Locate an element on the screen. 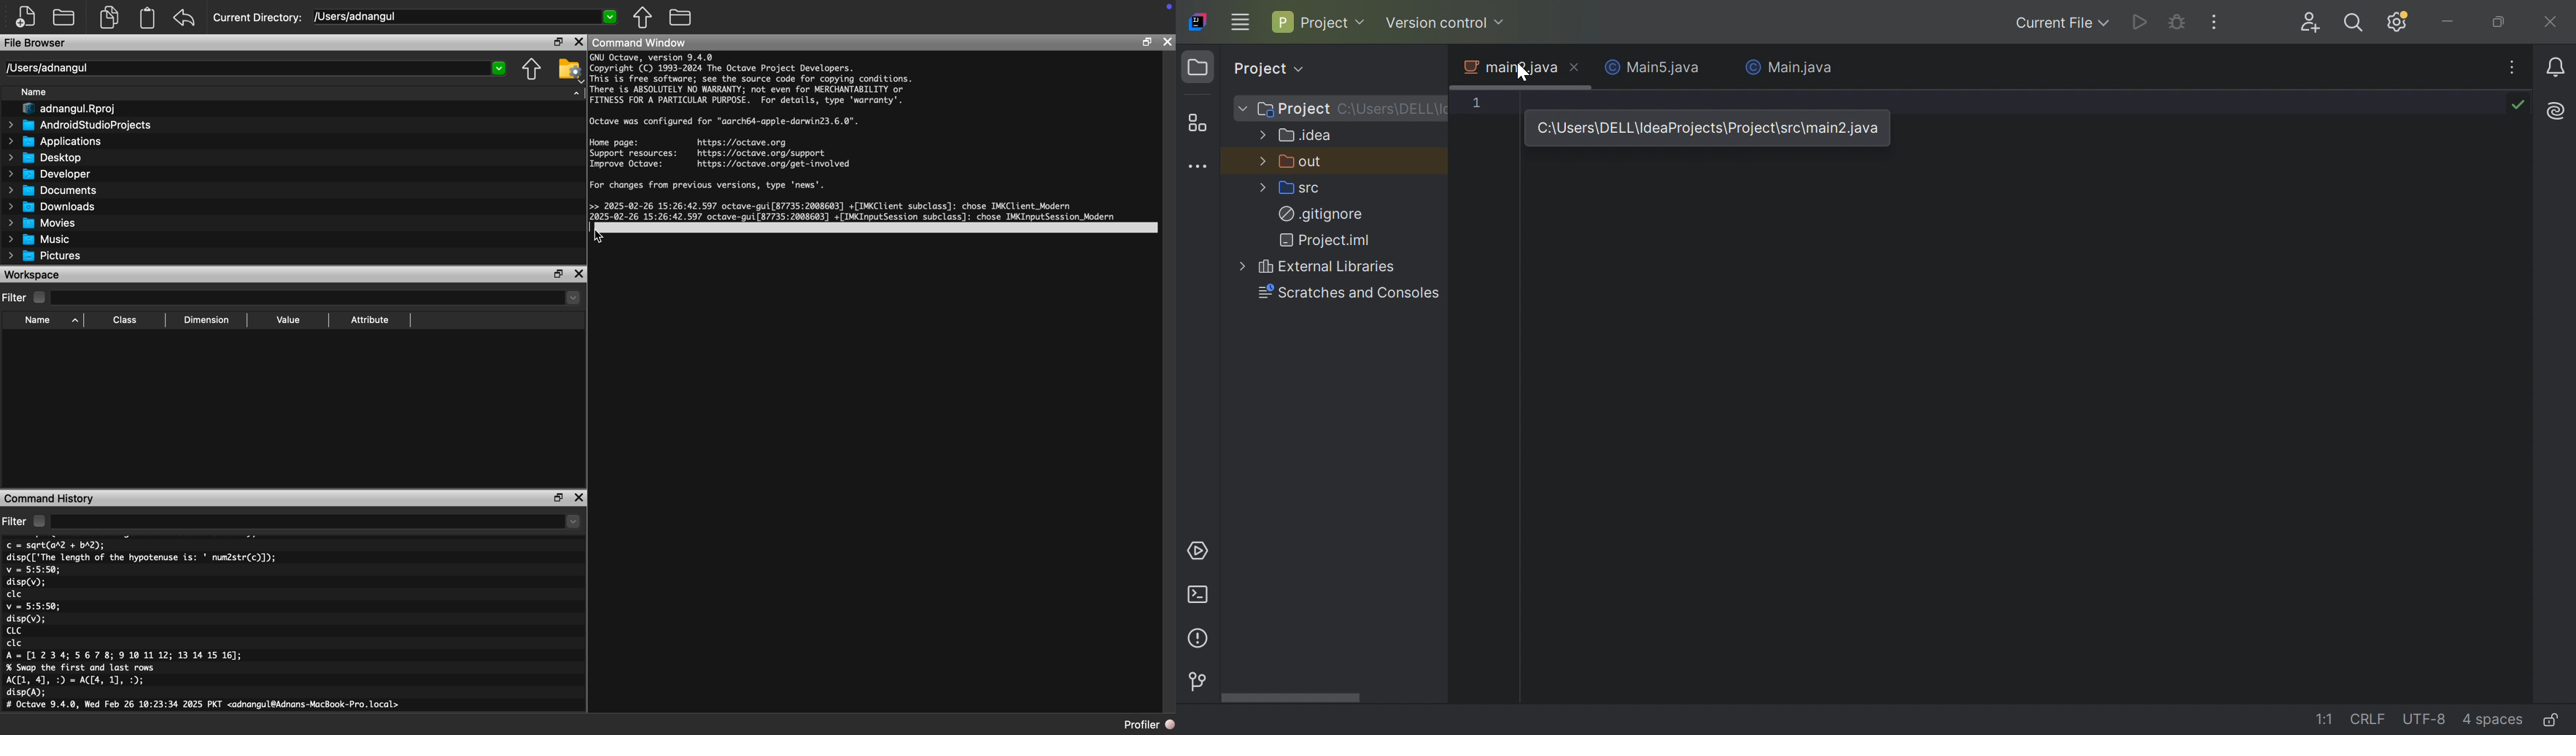 The image size is (2576, 756). A=[1234;56728; 91011 12; 13 14 15 16]; is located at coordinates (128, 656).